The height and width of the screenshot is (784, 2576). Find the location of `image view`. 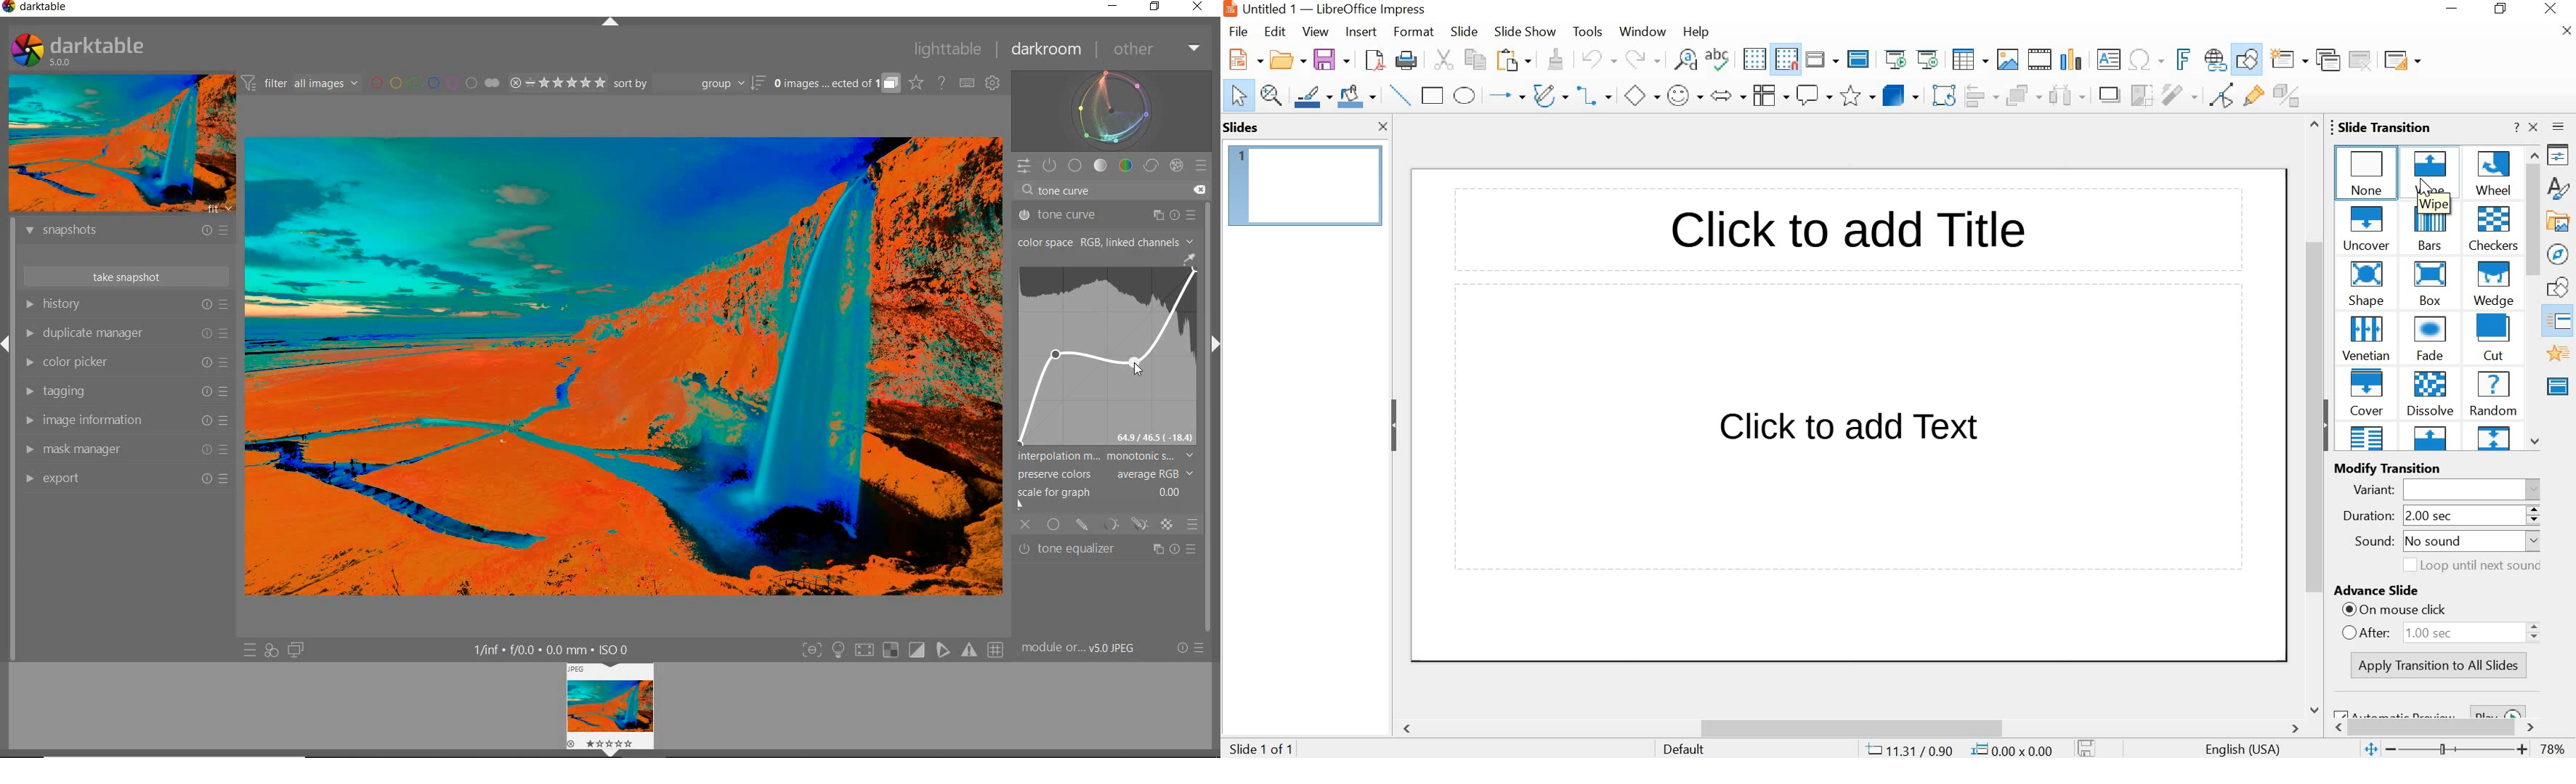

image view is located at coordinates (606, 704).